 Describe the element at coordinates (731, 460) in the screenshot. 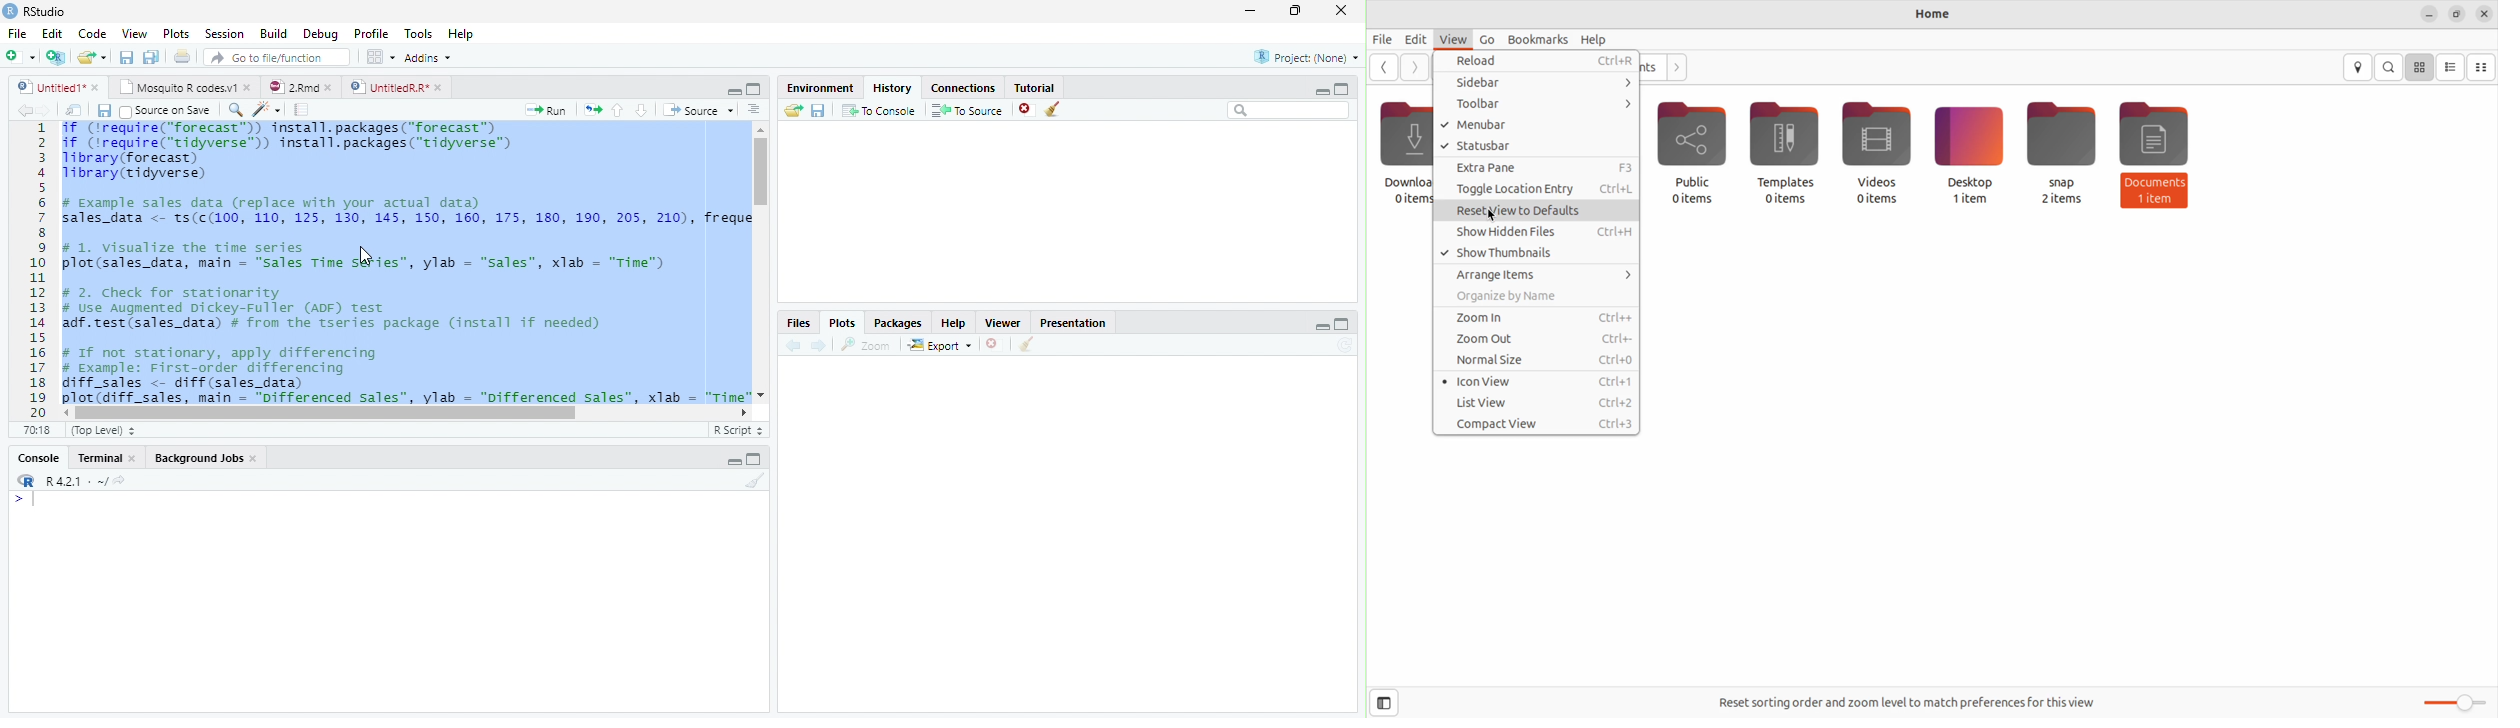

I see `Minimize` at that location.